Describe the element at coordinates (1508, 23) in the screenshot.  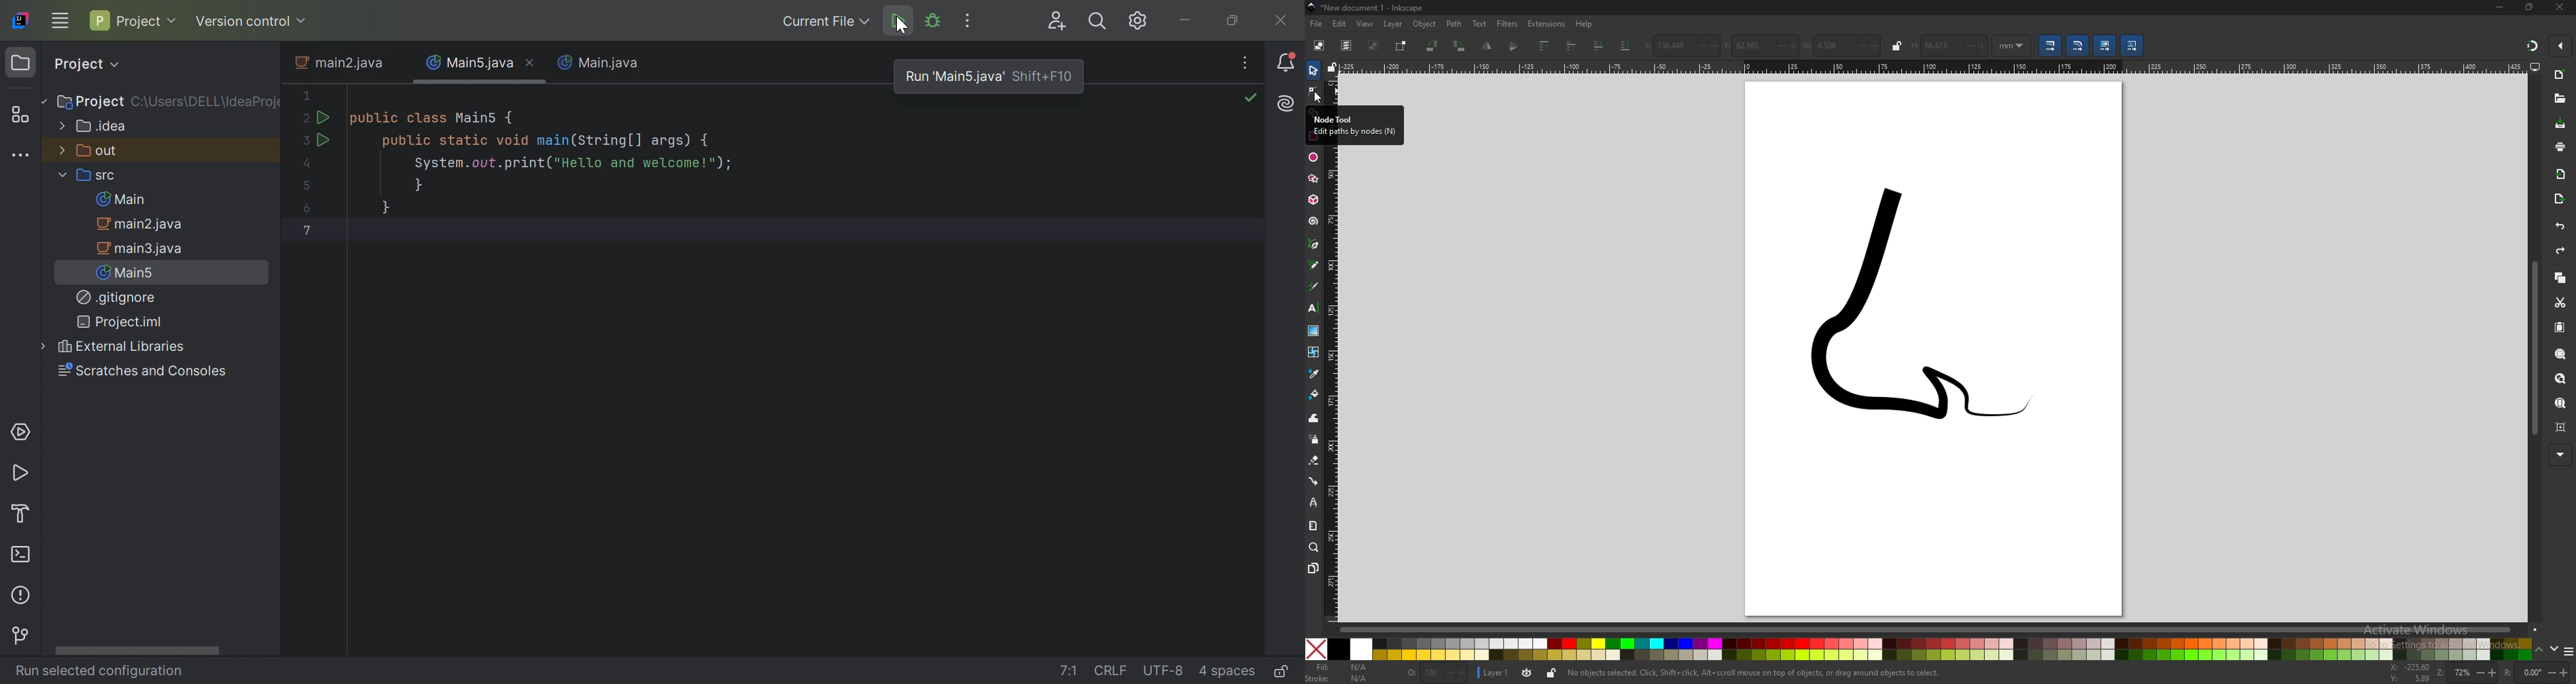
I see `filters` at that location.